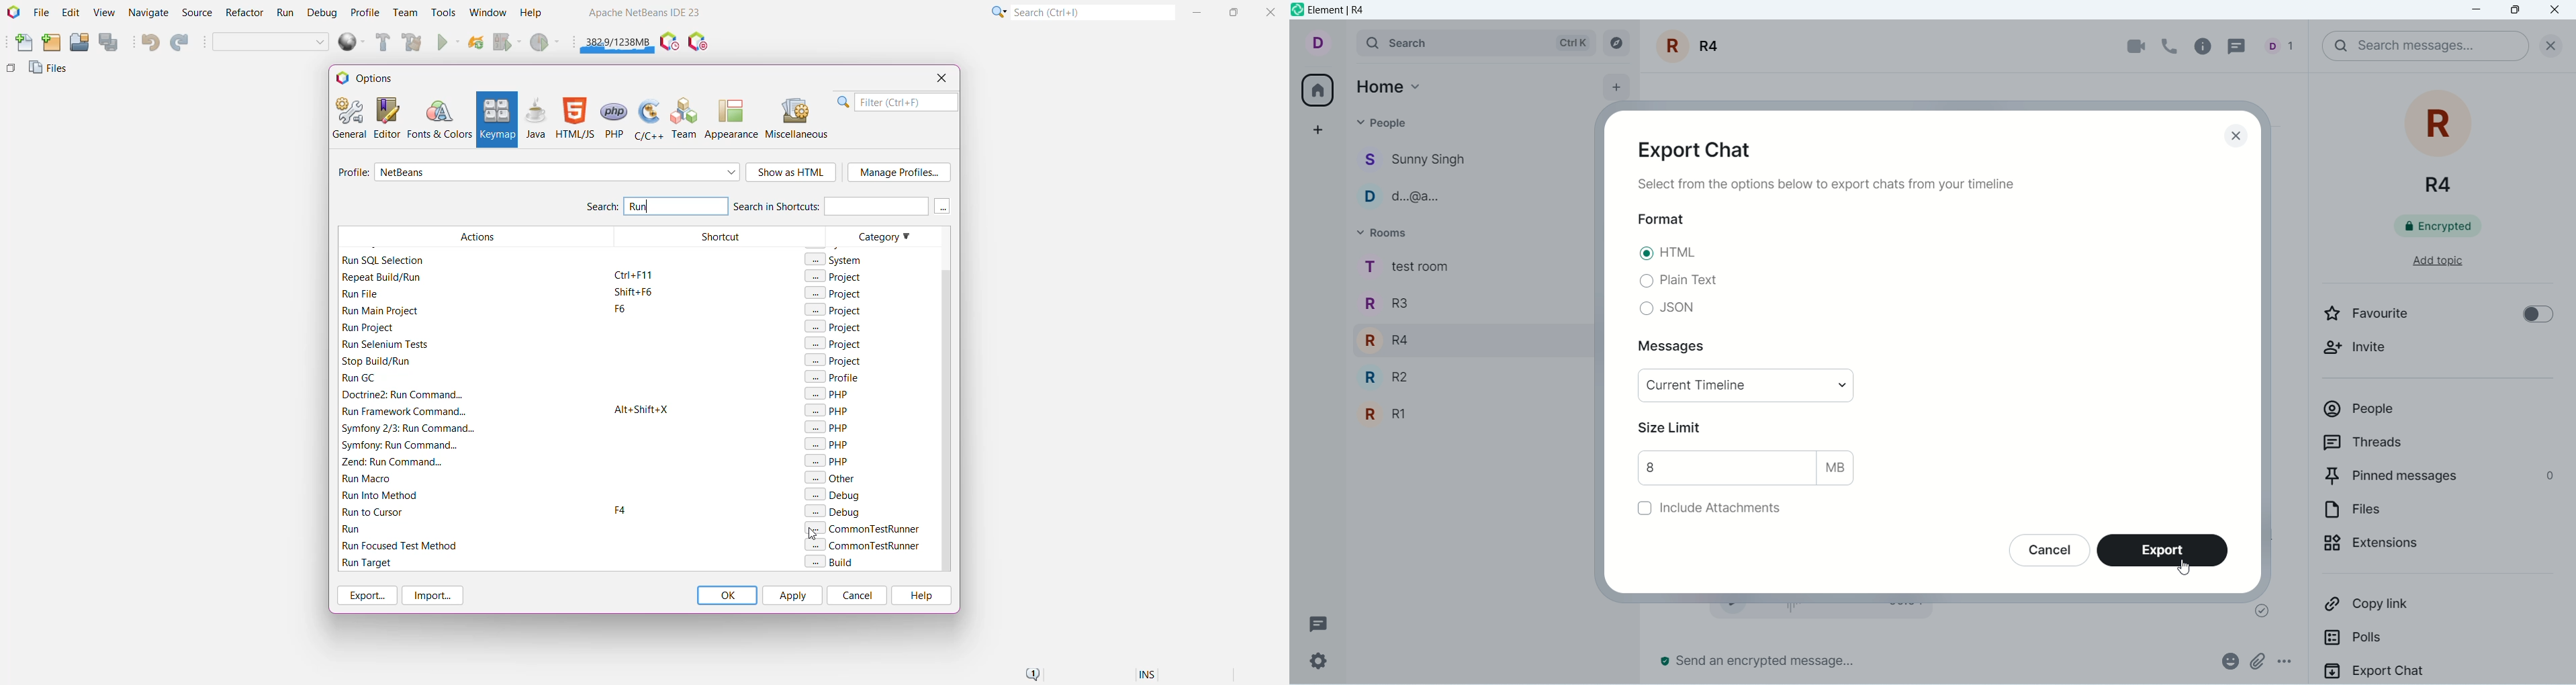 This screenshot has height=700, width=2576. I want to click on plain text, so click(1676, 280).